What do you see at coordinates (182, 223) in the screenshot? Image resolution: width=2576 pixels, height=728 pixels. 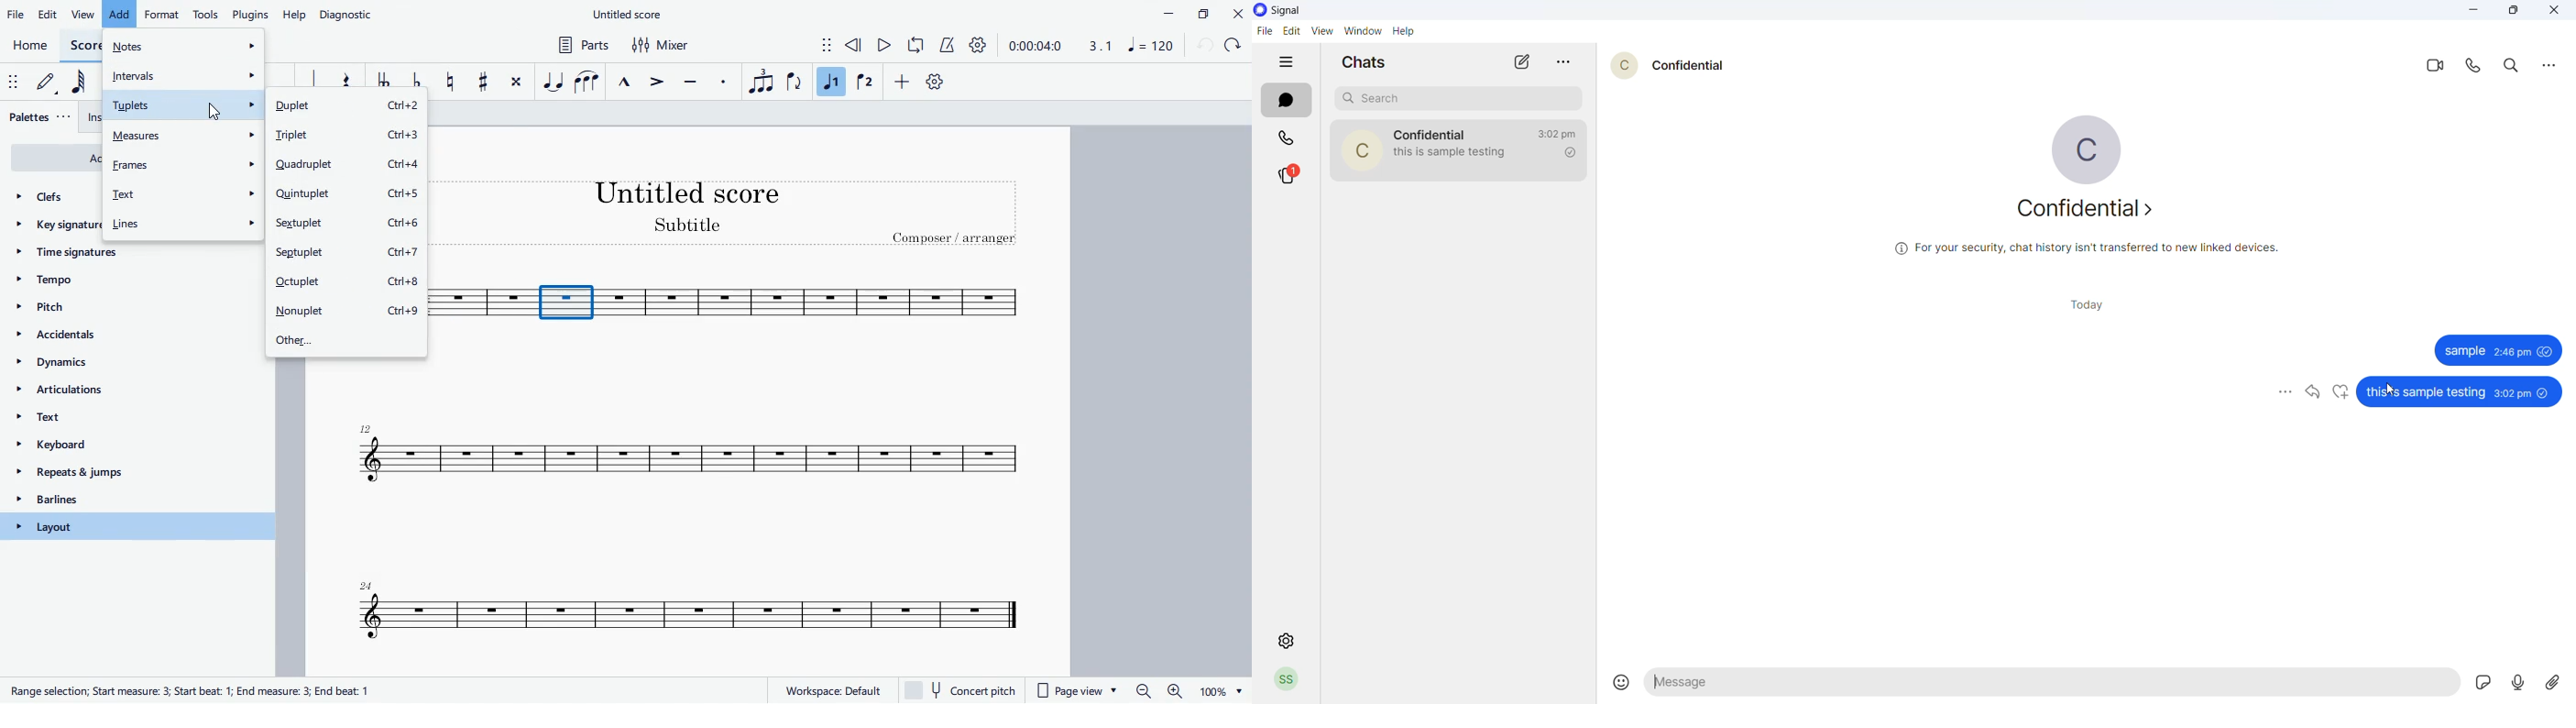 I see `lines` at bounding box center [182, 223].